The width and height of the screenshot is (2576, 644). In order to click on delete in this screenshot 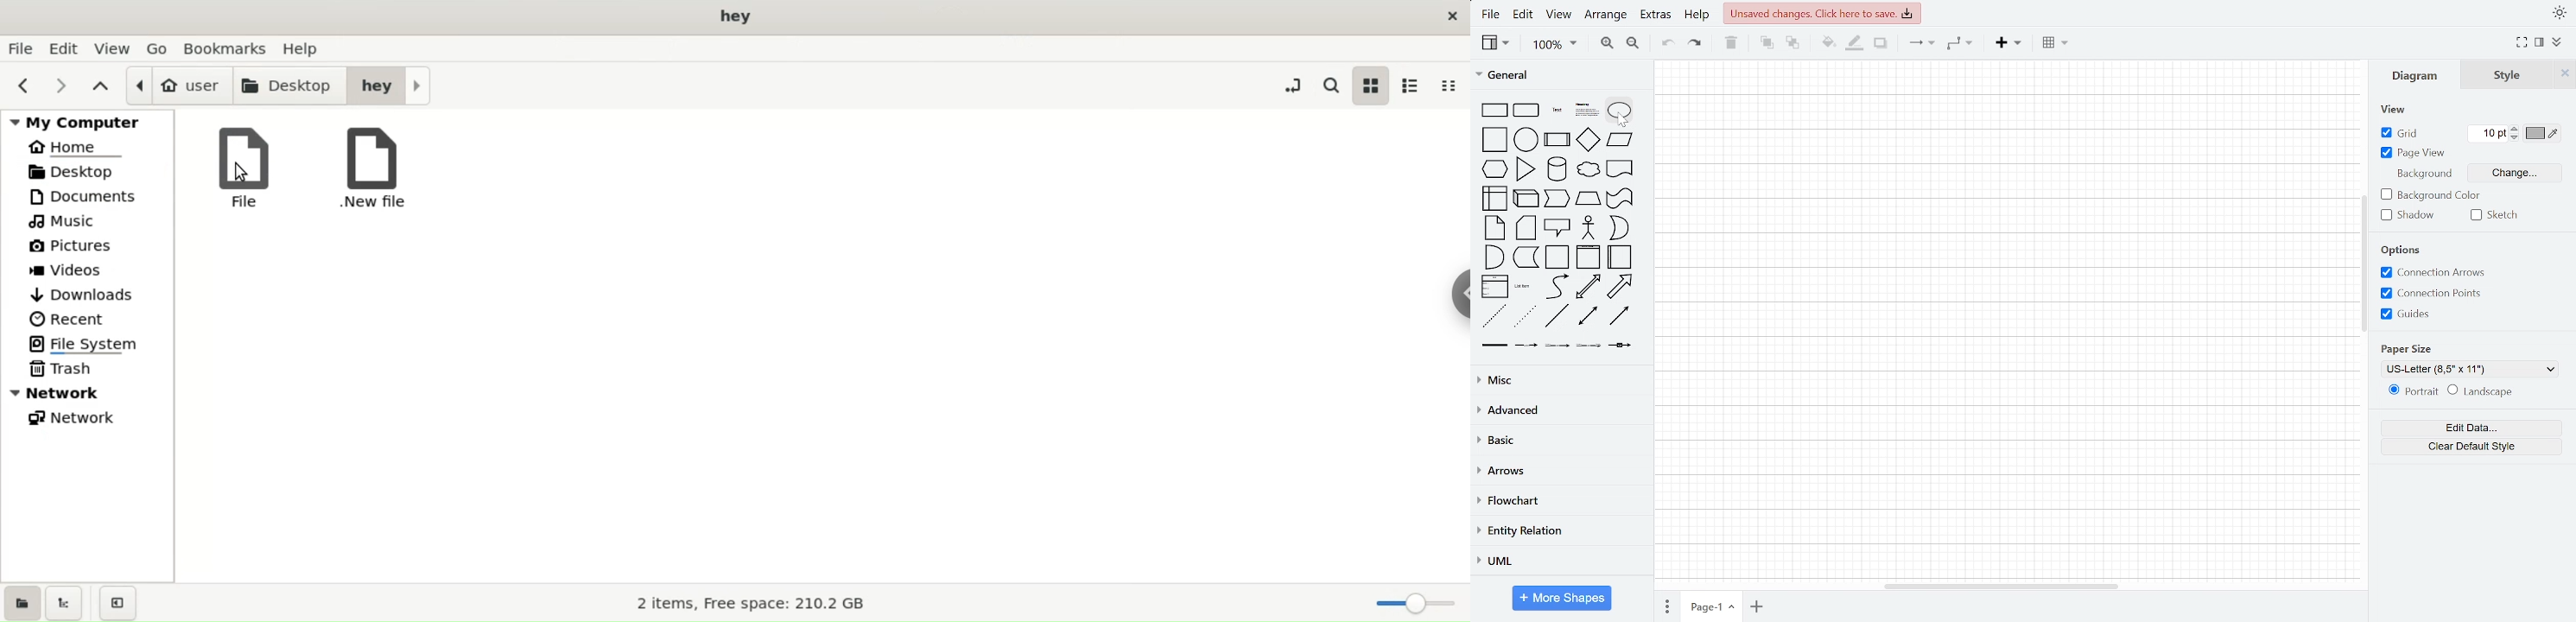, I will do `click(1730, 44)`.